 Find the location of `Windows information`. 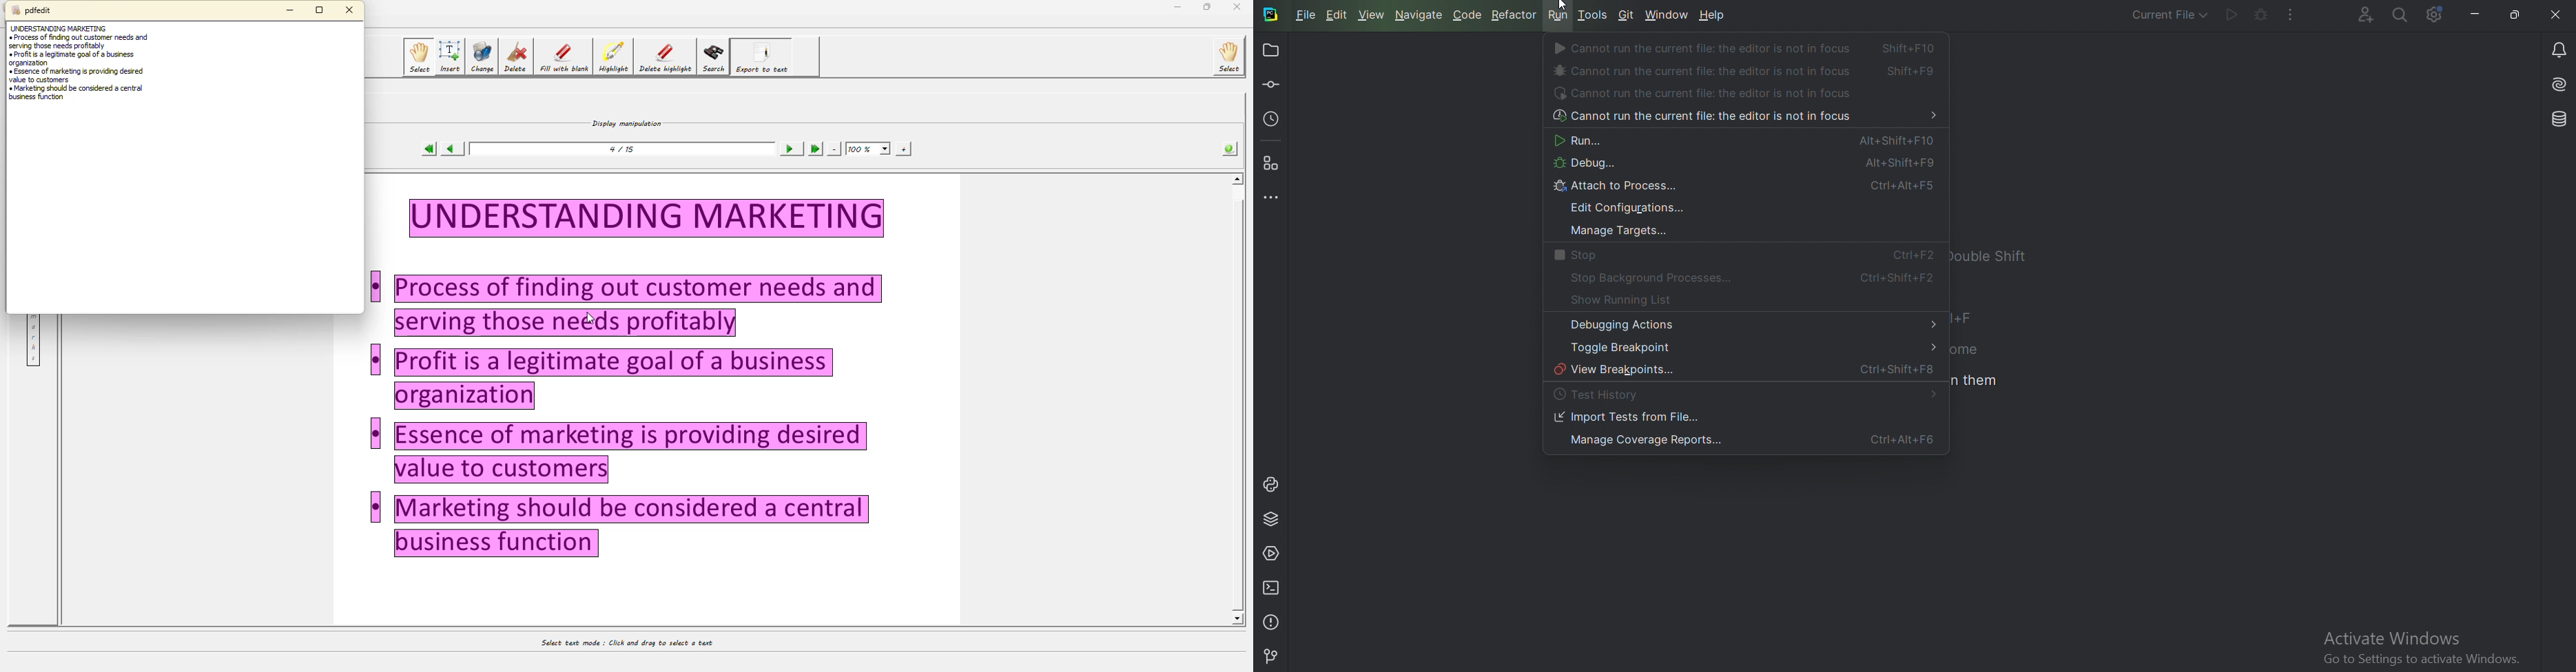

Windows information is located at coordinates (2420, 649).